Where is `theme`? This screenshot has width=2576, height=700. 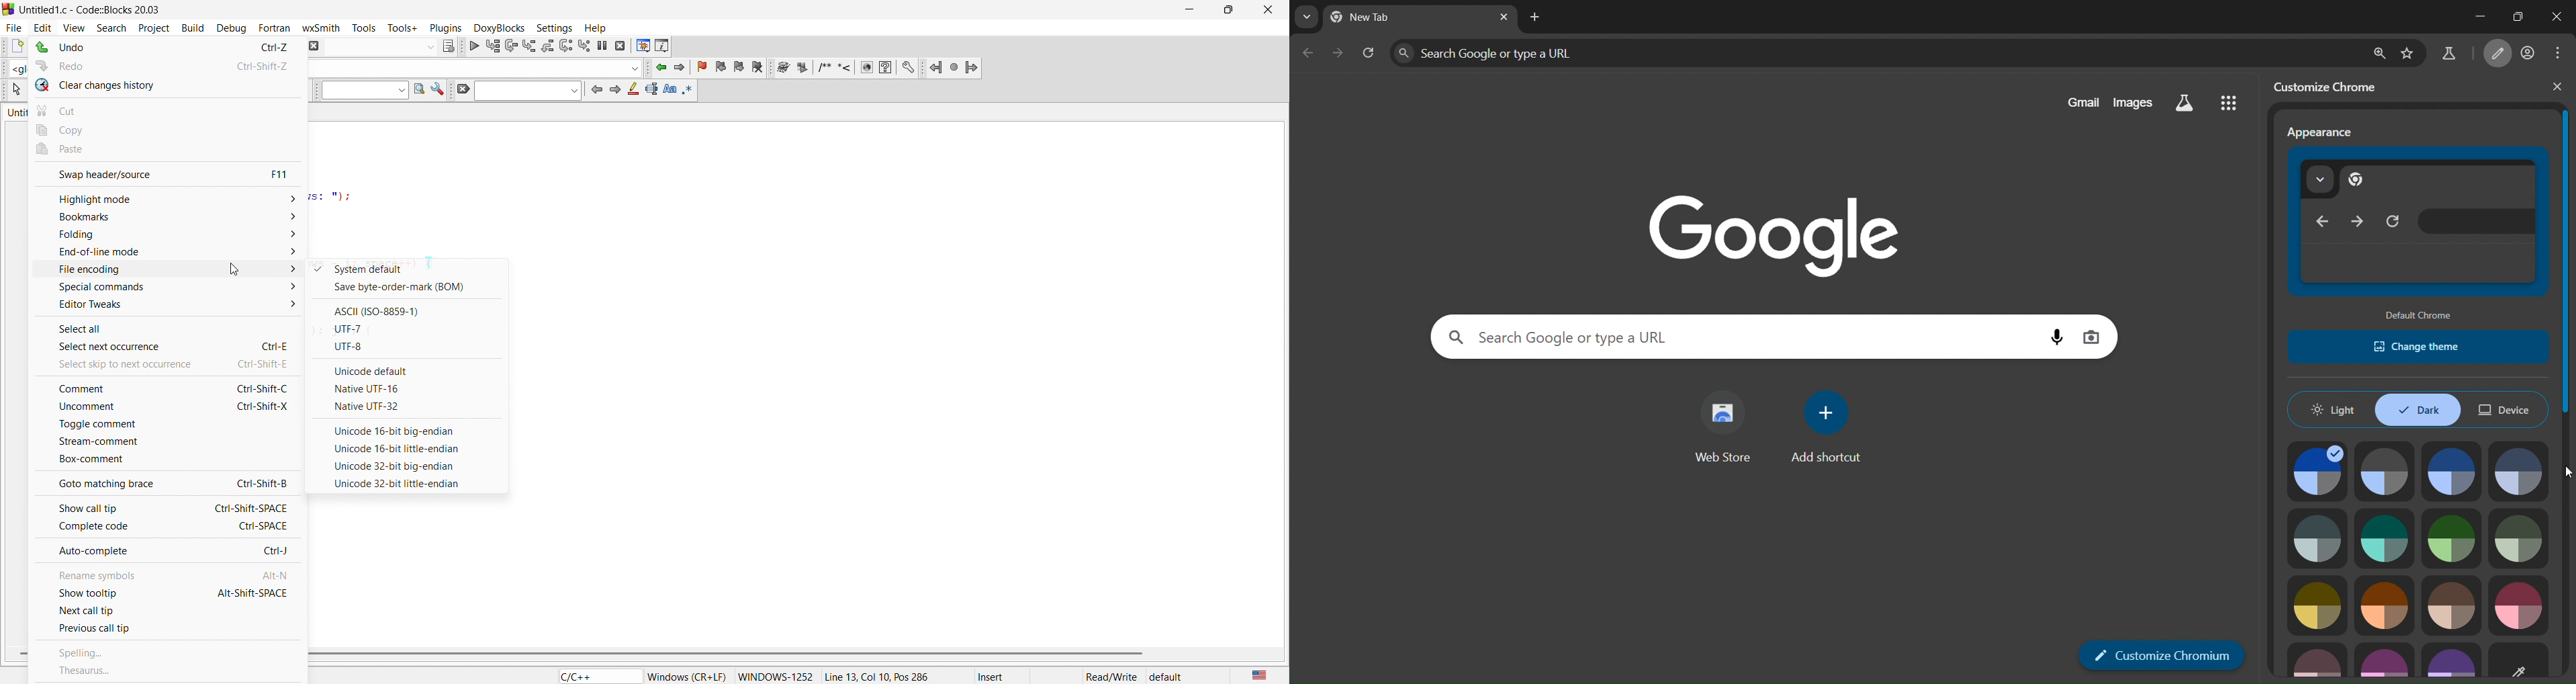
theme is located at coordinates (2386, 660).